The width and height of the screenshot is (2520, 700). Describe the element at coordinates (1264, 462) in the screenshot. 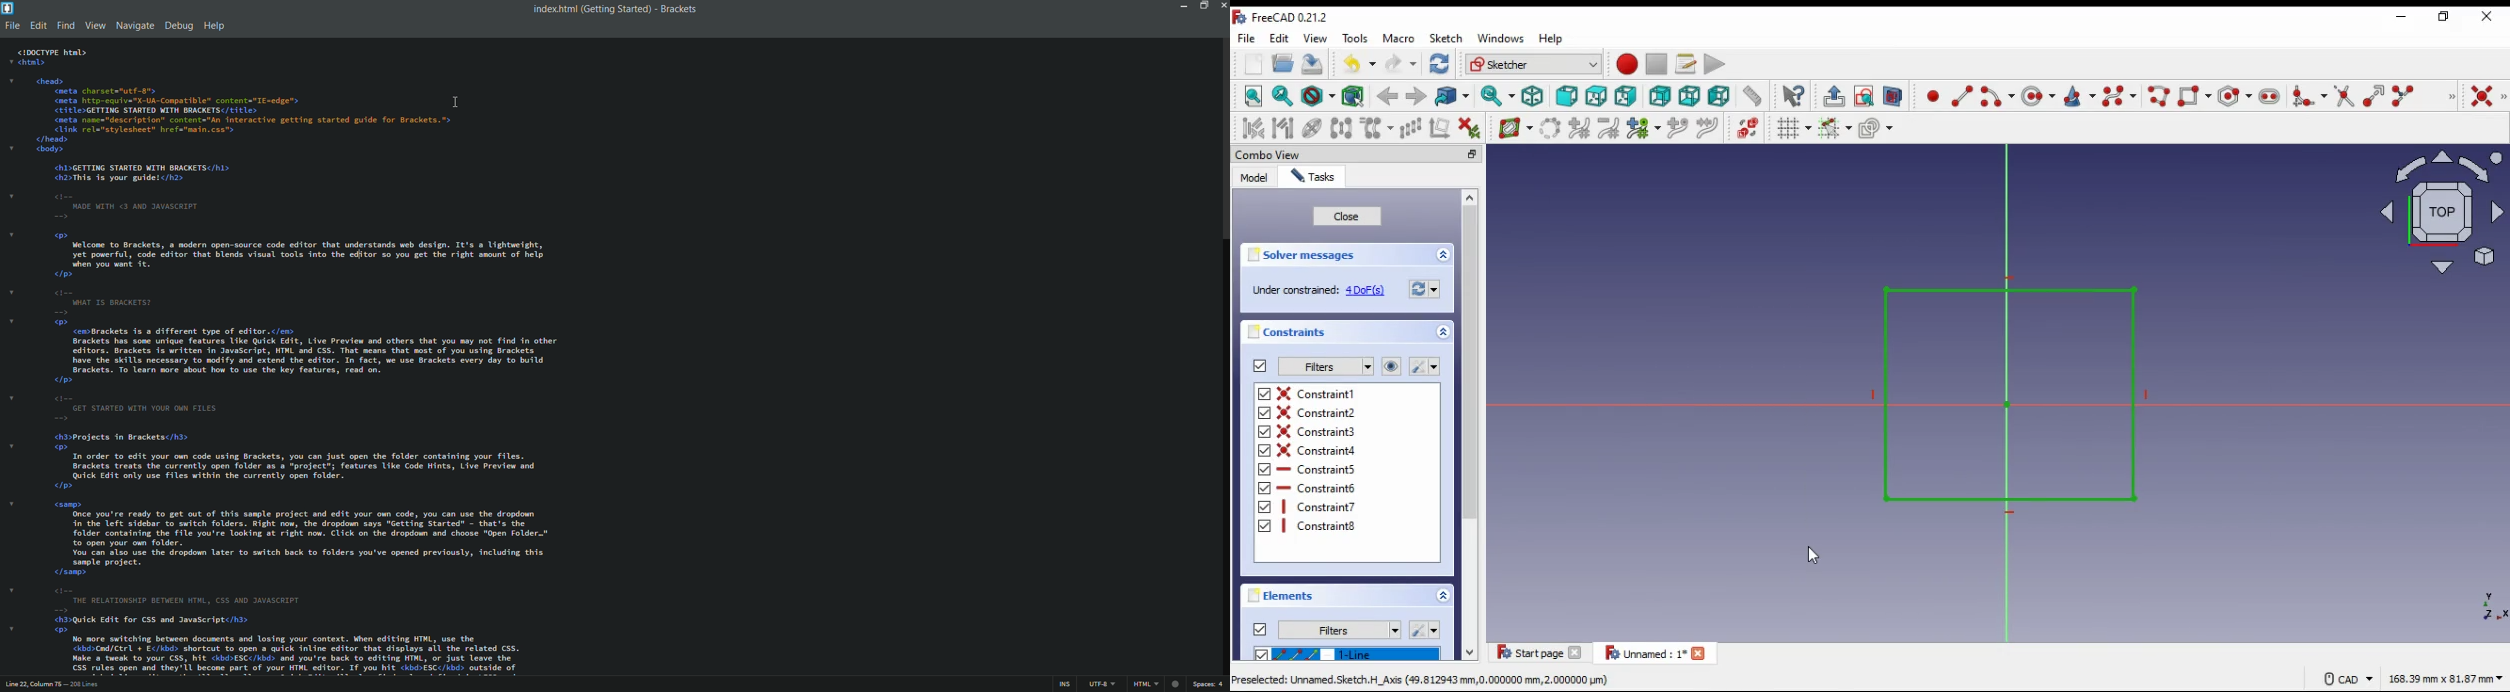

I see `checkbox` at that location.